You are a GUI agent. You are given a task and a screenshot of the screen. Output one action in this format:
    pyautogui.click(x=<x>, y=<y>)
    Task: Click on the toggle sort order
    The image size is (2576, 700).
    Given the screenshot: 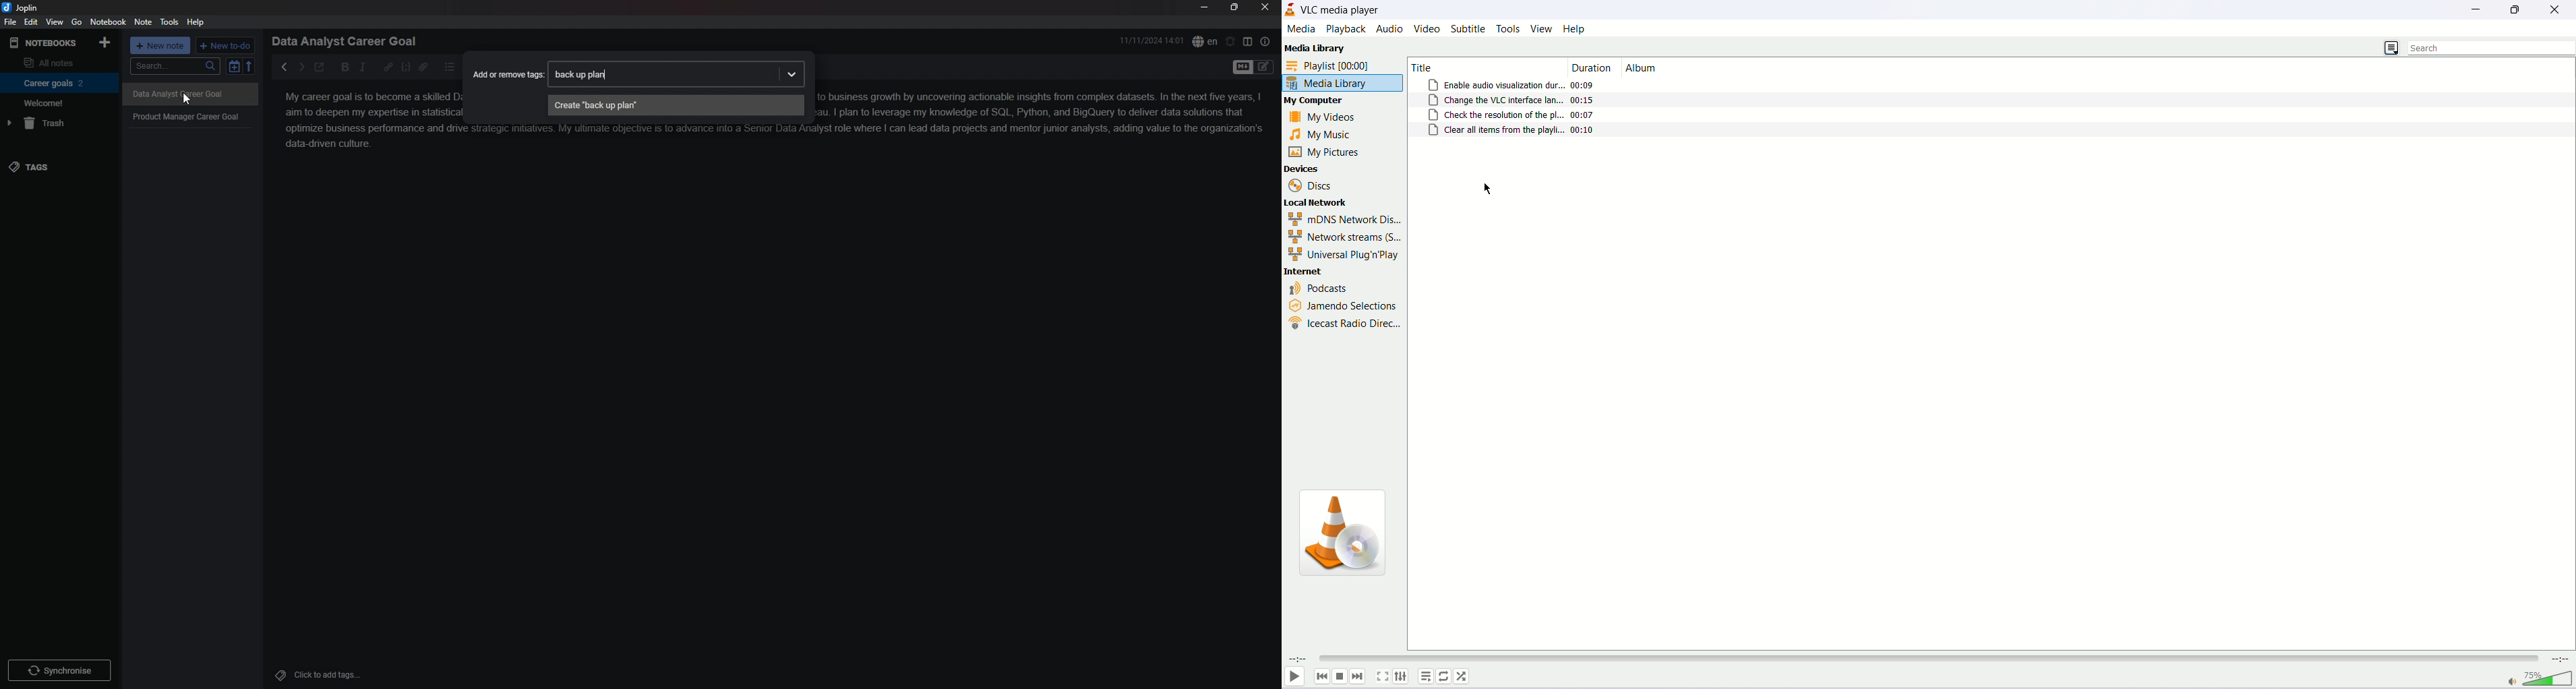 What is the action you would take?
    pyautogui.click(x=234, y=66)
    